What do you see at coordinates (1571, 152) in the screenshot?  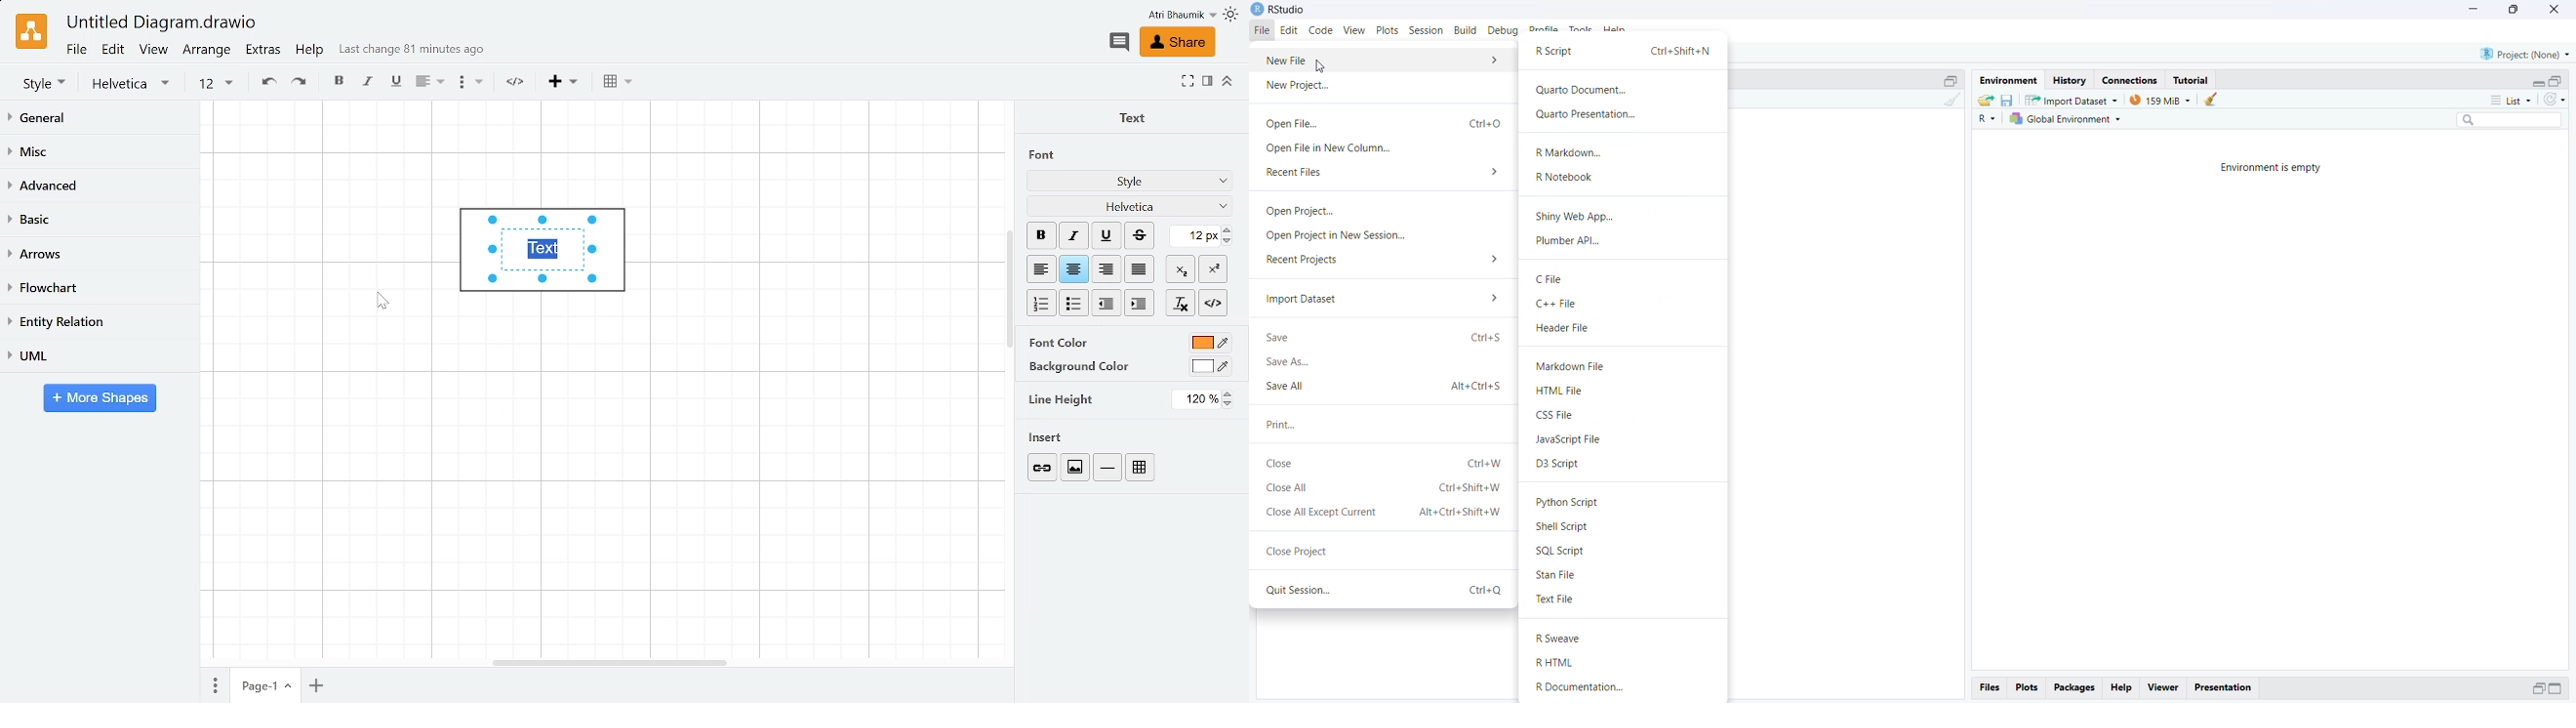 I see `R Markdown...` at bounding box center [1571, 152].